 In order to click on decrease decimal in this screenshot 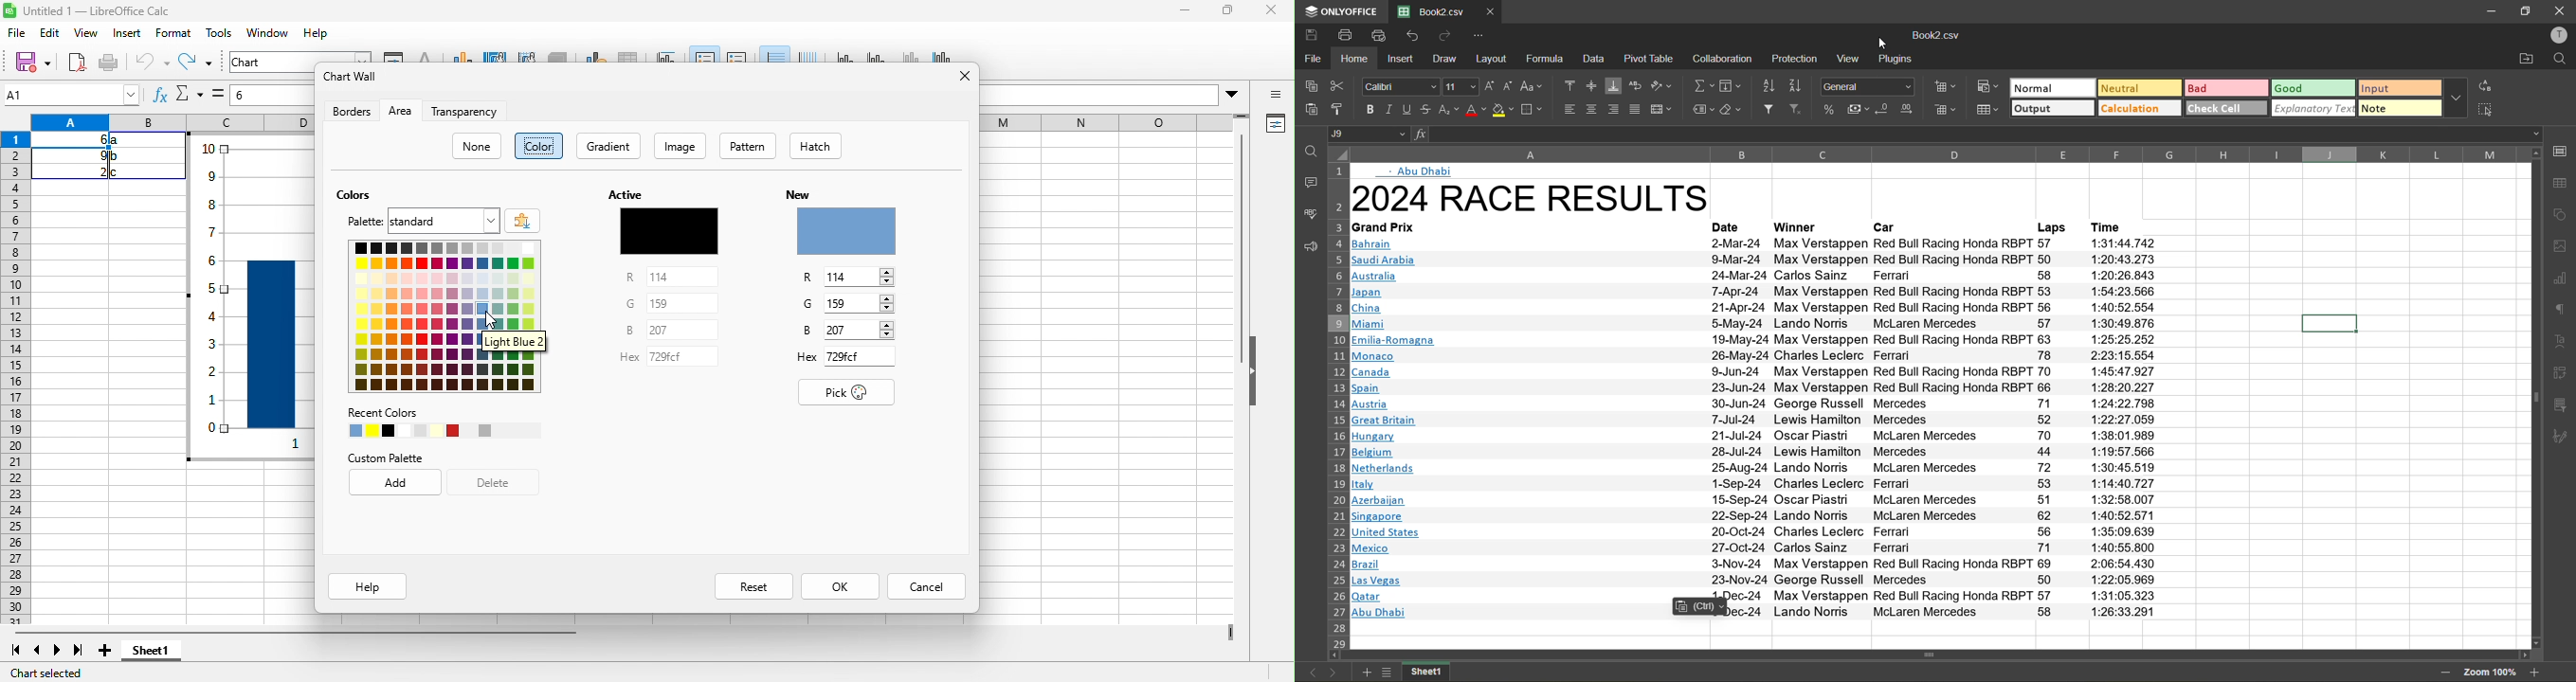, I will do `click(1883, 109)`.